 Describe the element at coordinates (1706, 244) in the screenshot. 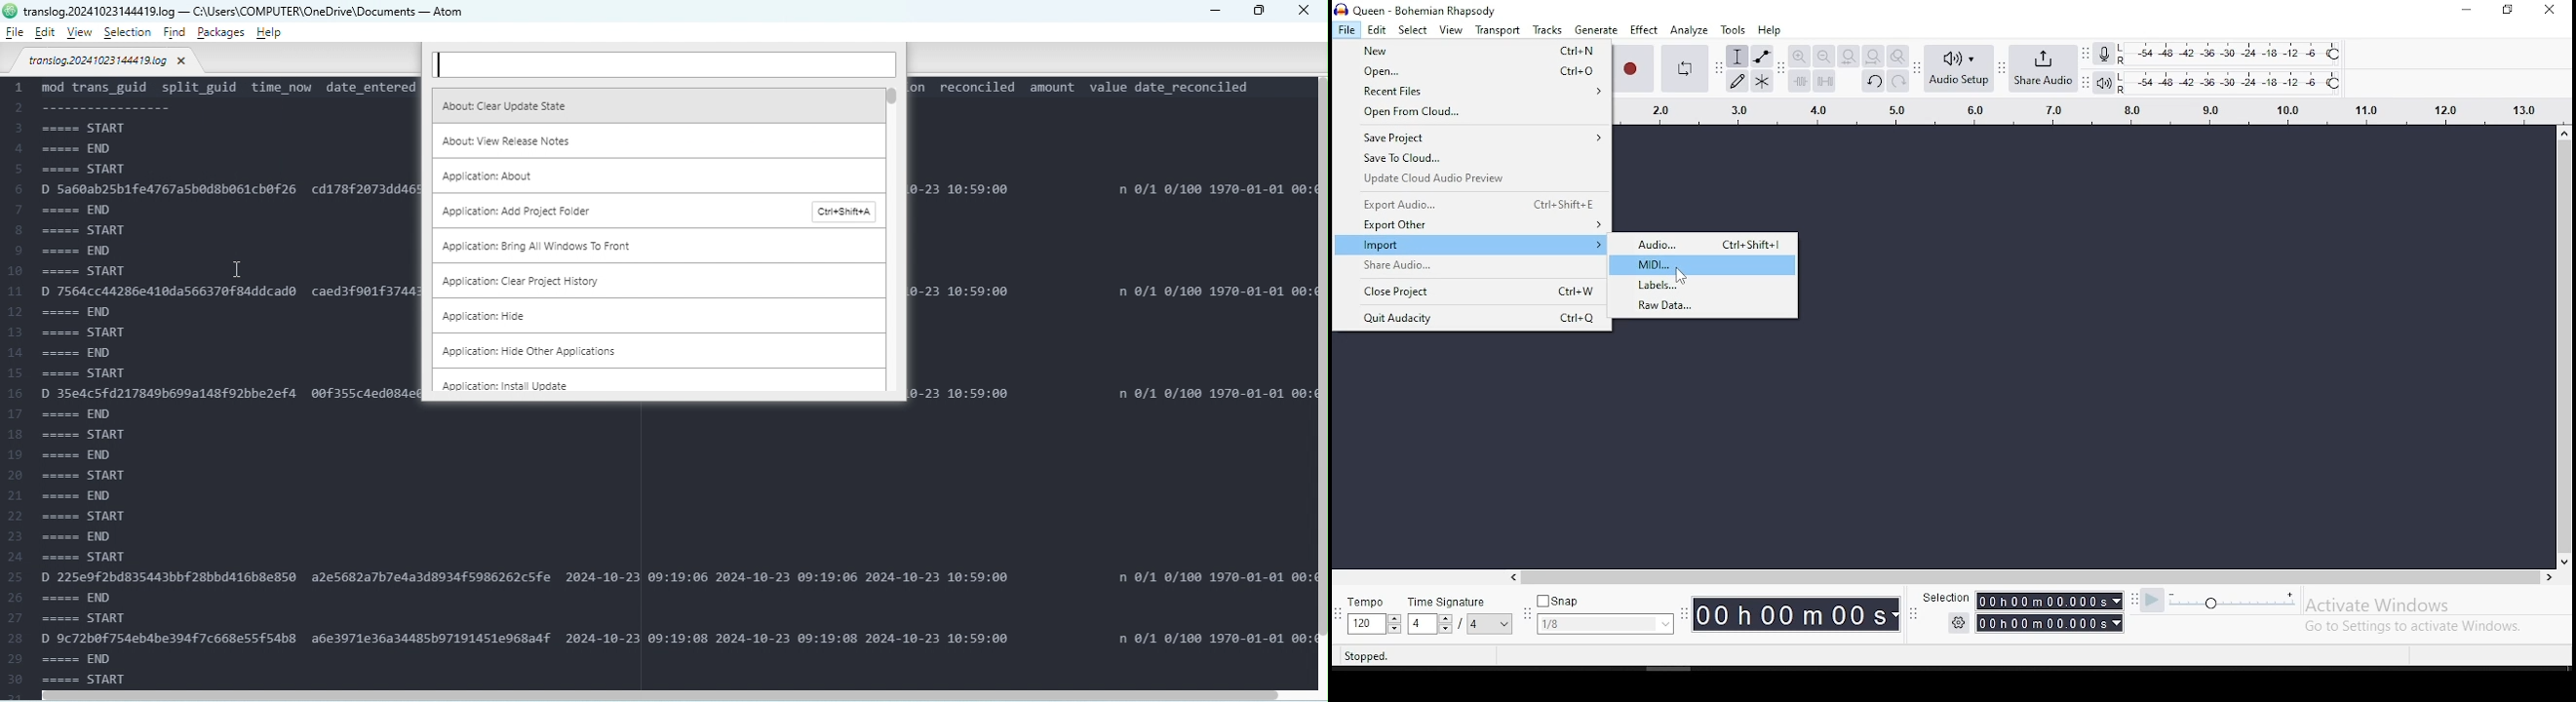

I see `audio` at that location.